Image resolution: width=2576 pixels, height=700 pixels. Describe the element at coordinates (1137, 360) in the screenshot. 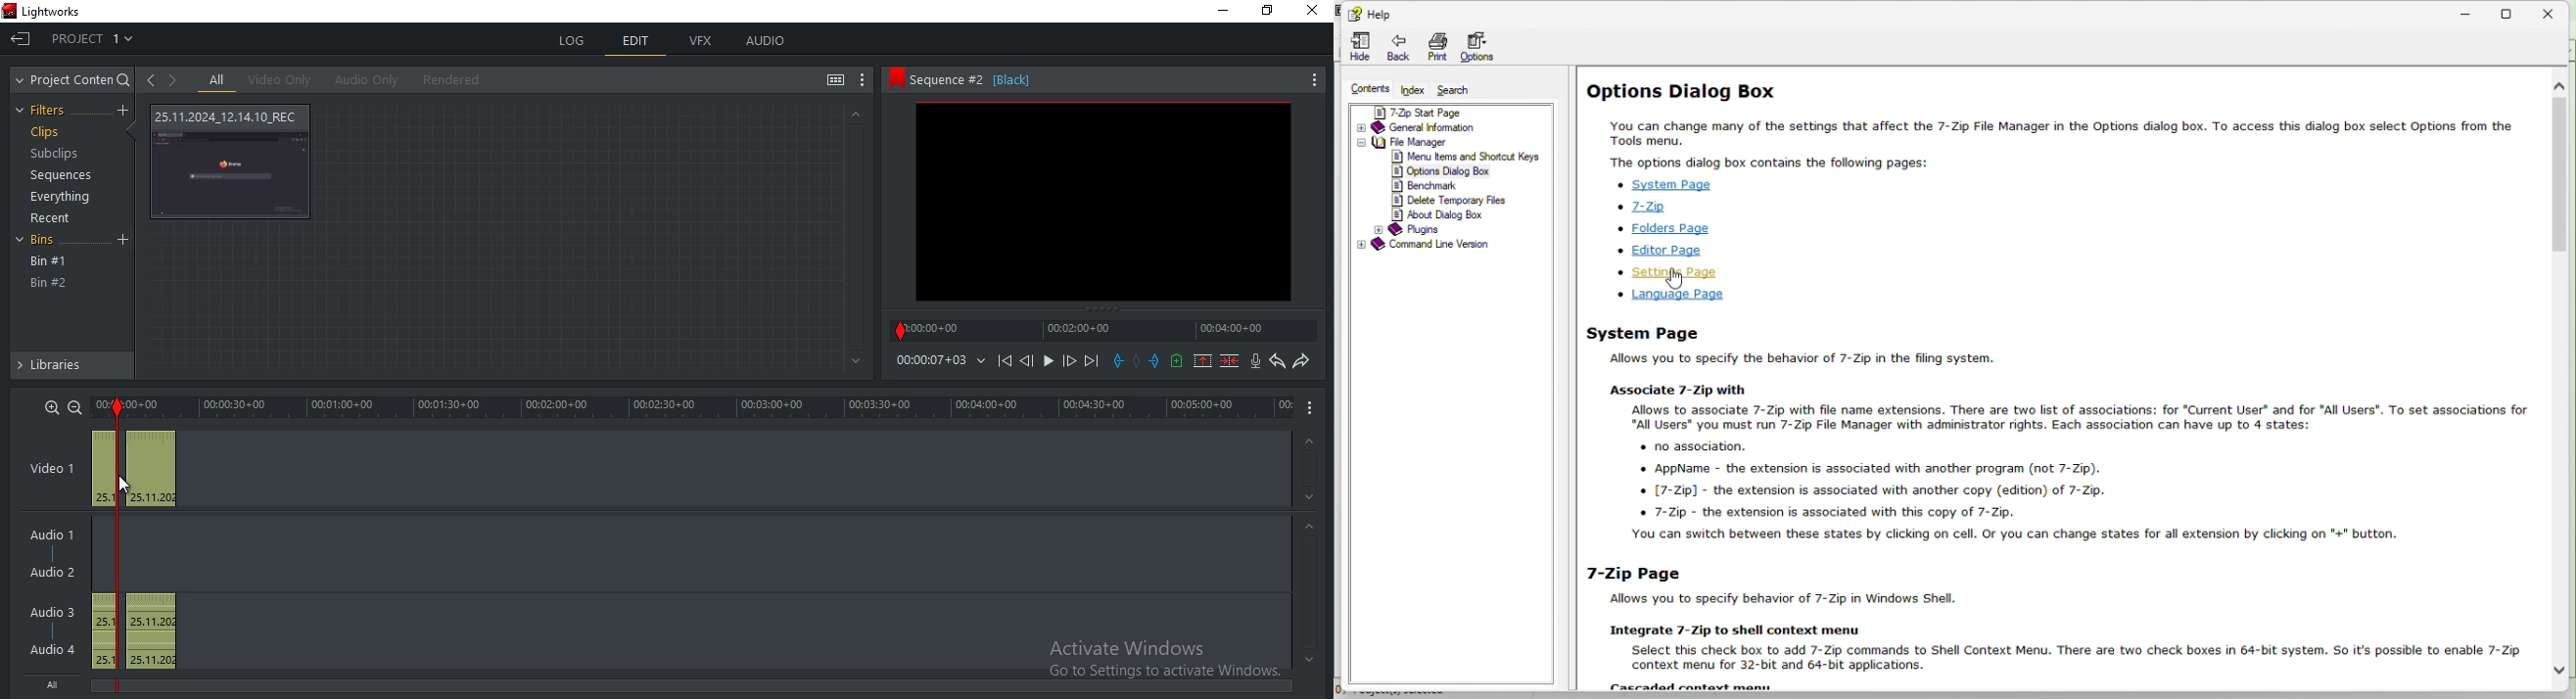

I see `add mark` at that location.